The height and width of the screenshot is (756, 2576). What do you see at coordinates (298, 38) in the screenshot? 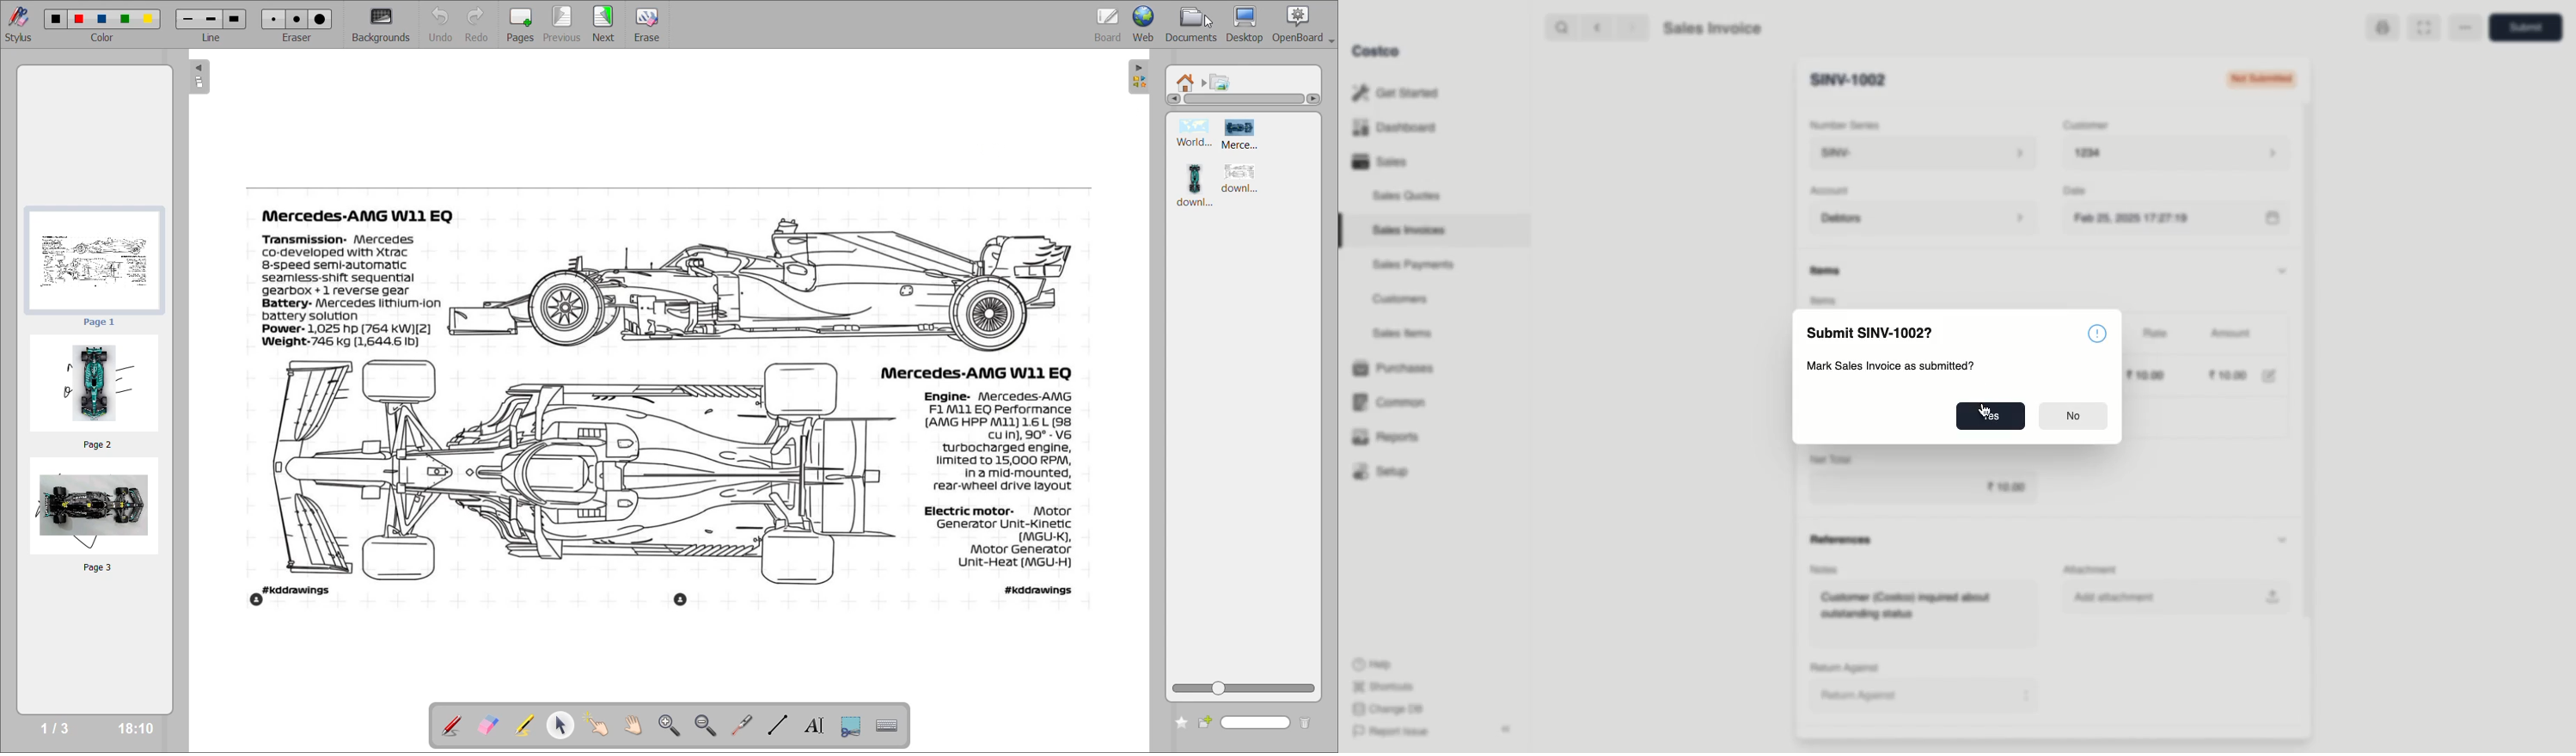
I see `eraser` at bounding box center [298, 38].